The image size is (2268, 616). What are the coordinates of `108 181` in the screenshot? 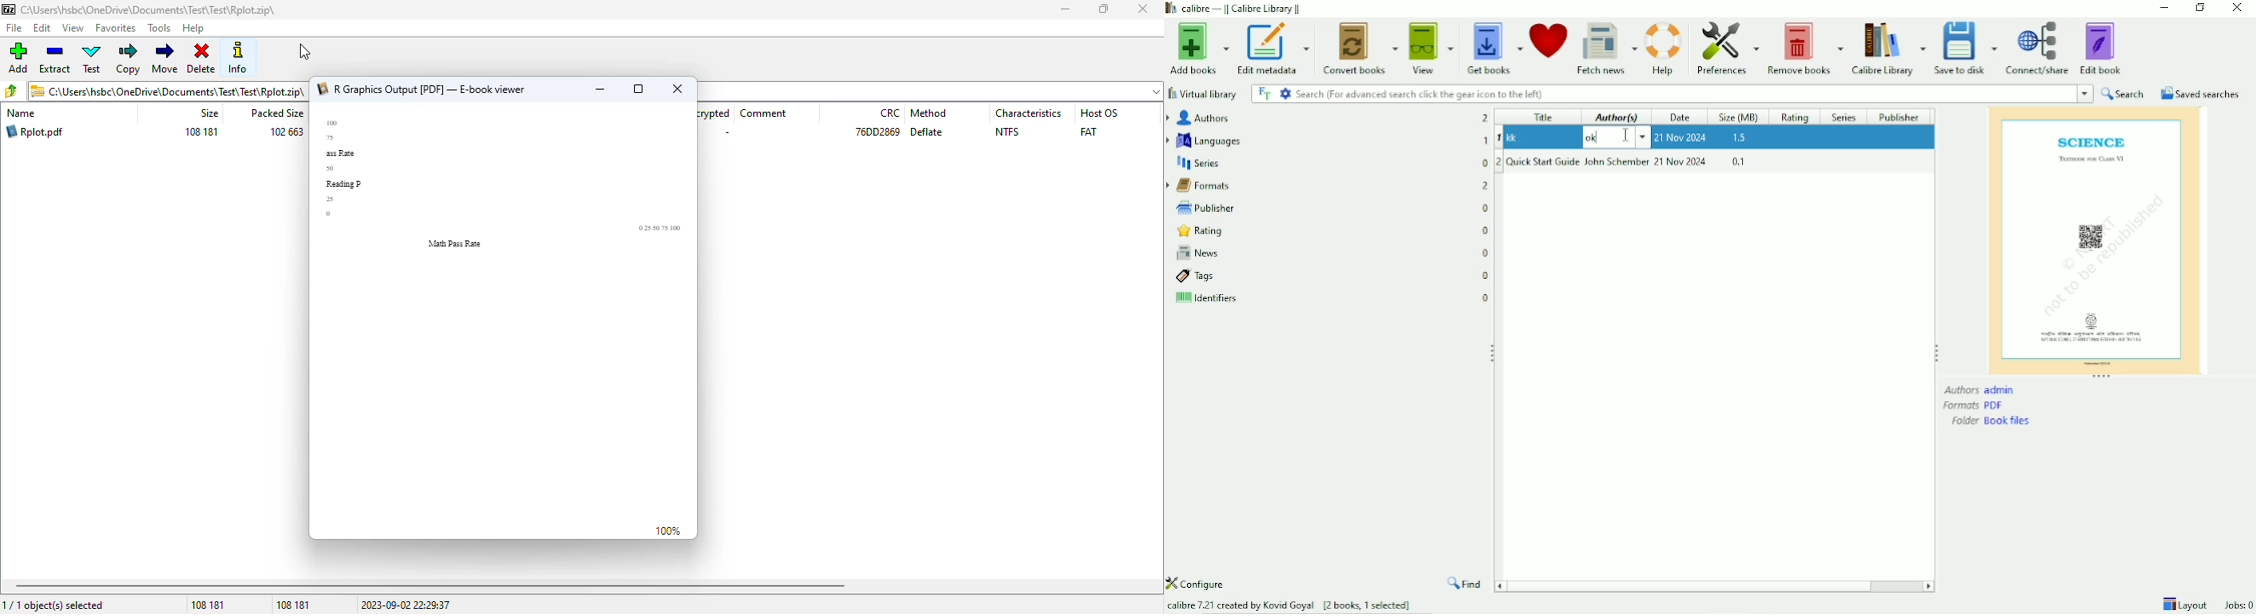 It's located at (202, 132).